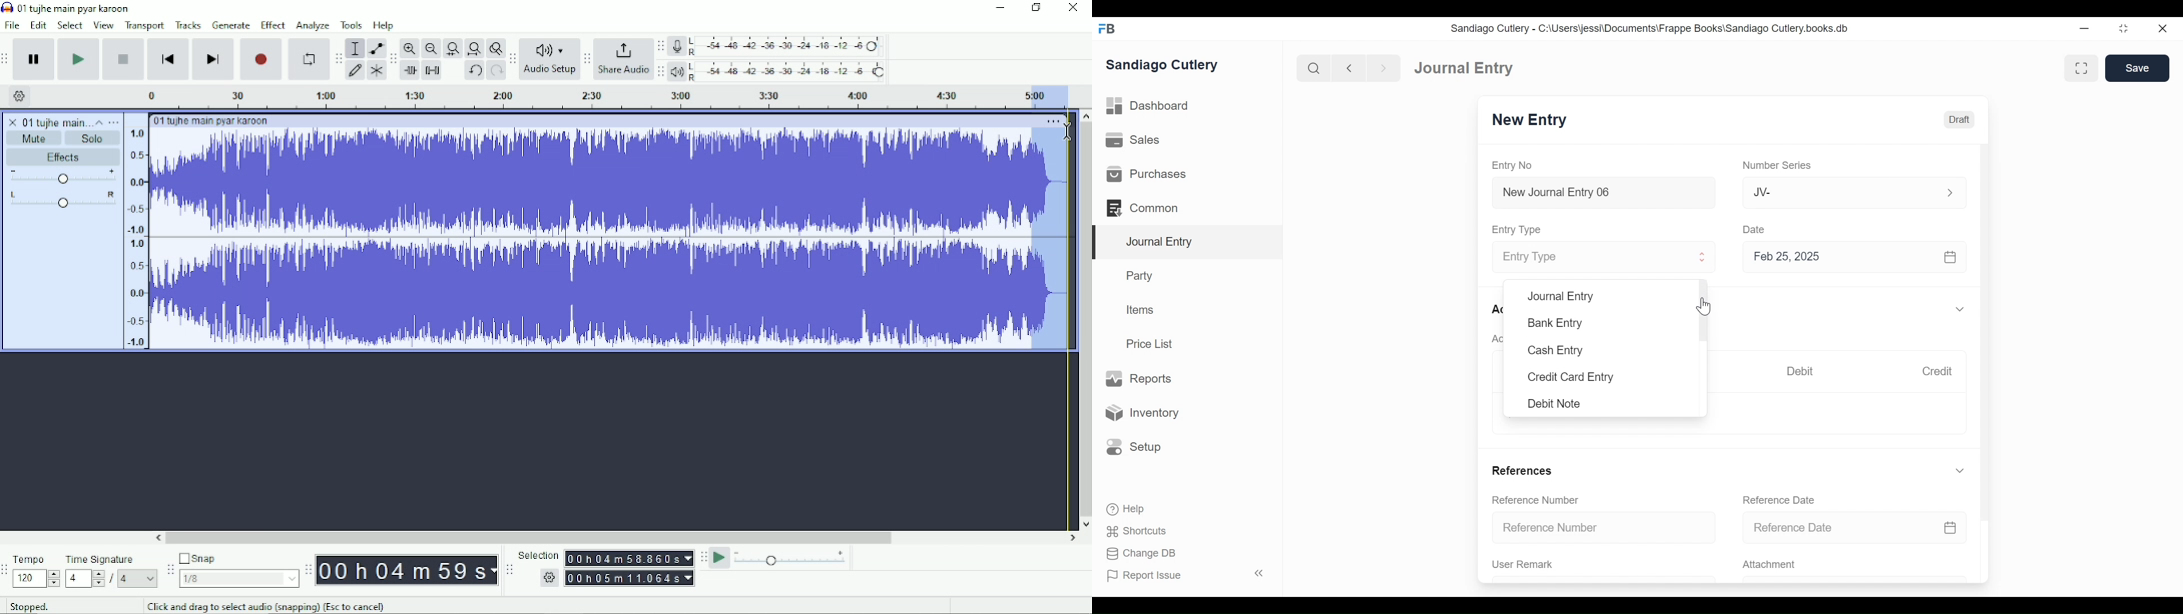 The image size is (2184, 616). What do you see at coordinates (1384, 69) in the screenshot?
I see `Navigate Forward` at bounding box center [1384, 69].